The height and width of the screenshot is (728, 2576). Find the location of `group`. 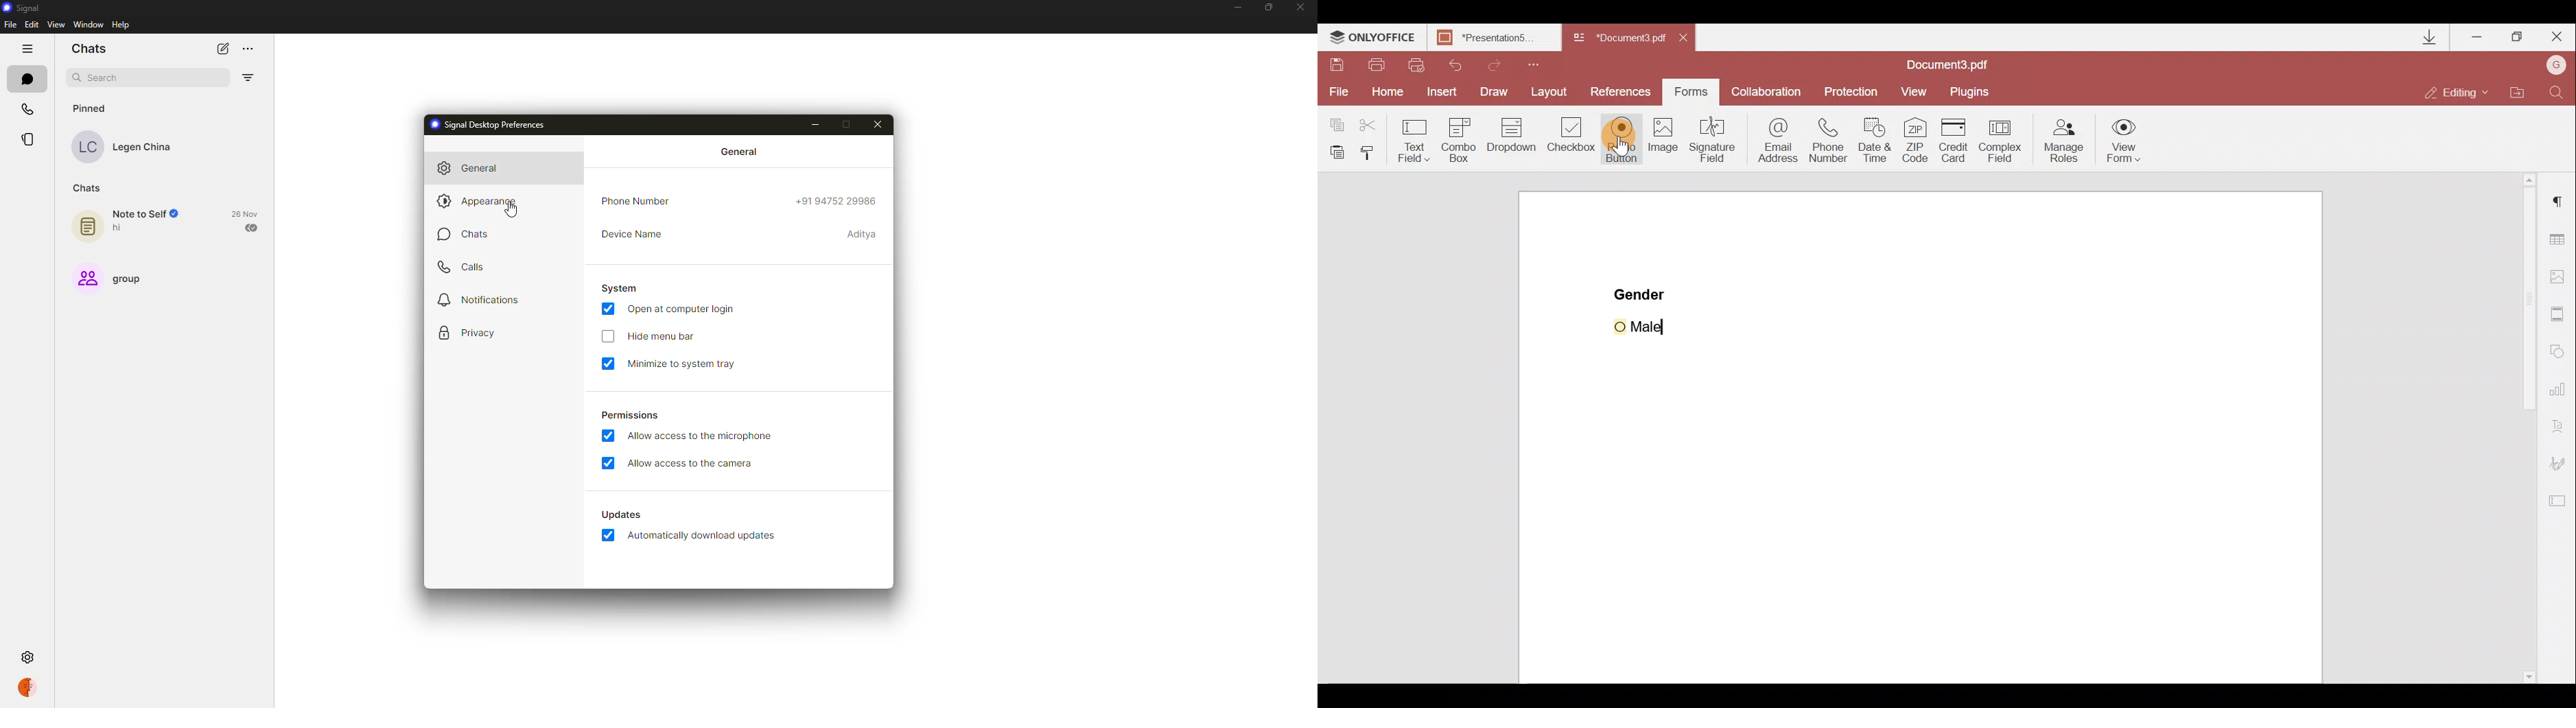

group is located at coordinates (109, 277).